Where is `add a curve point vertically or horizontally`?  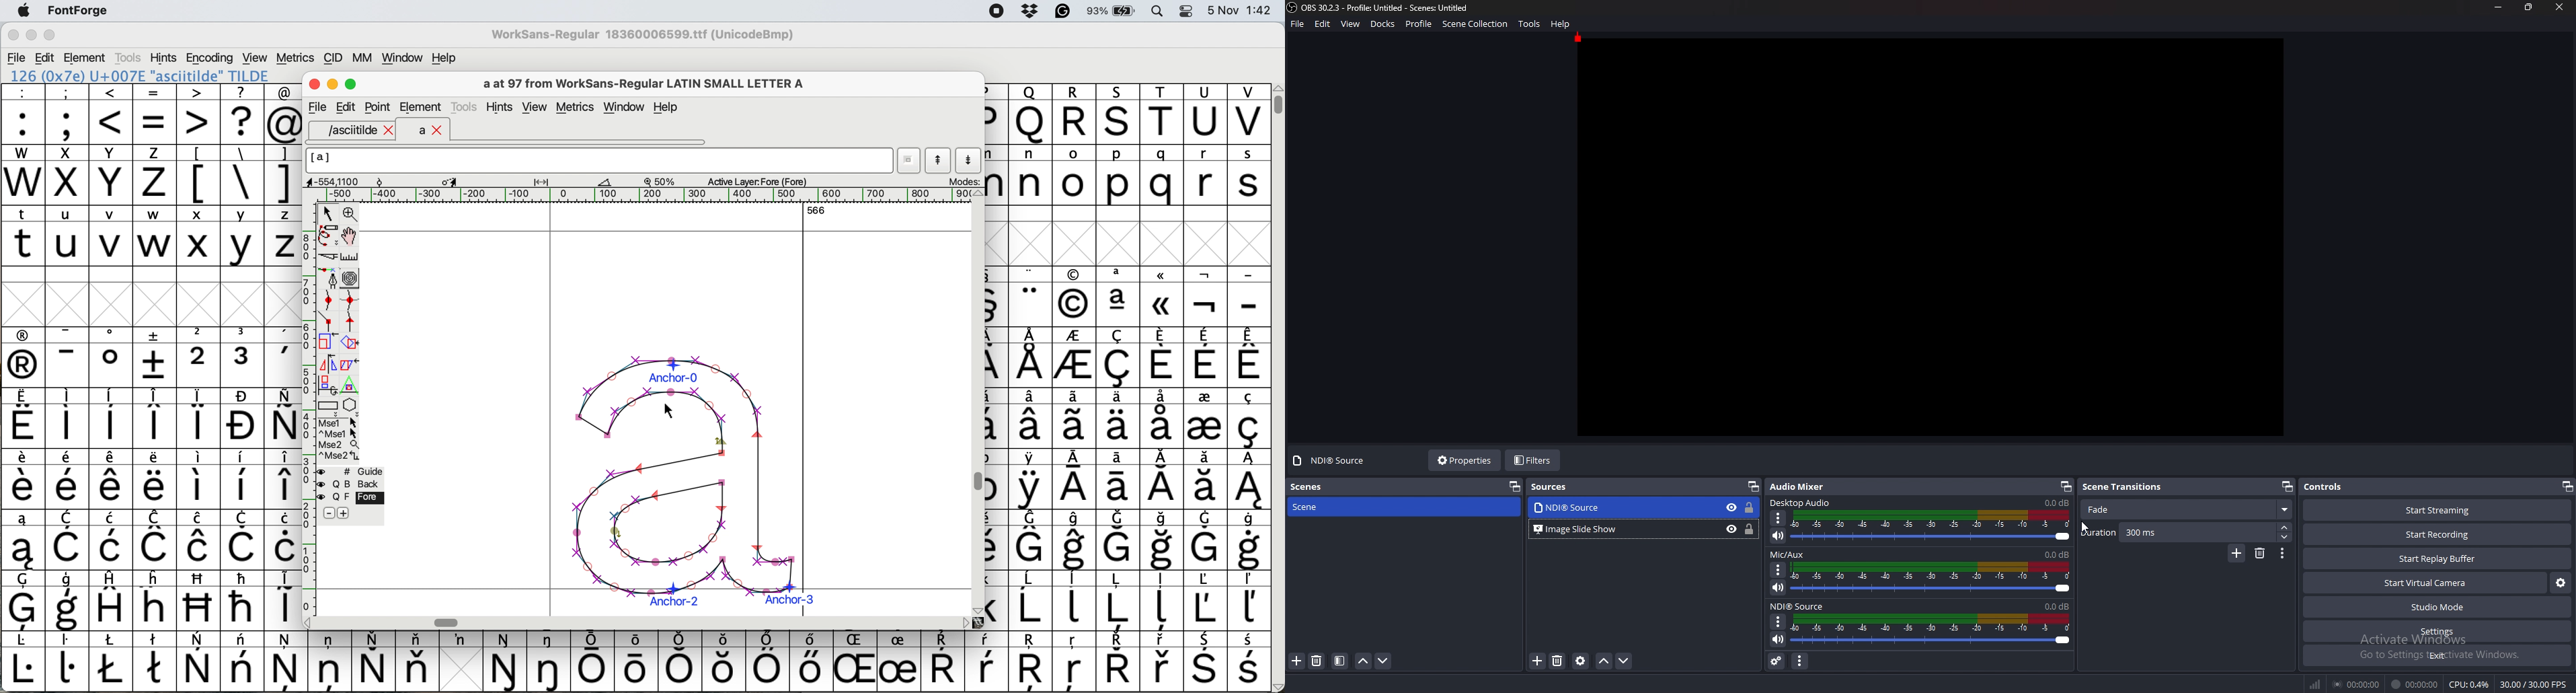 add a curve point vertically or horizontally is located at coordinates (353, 300).